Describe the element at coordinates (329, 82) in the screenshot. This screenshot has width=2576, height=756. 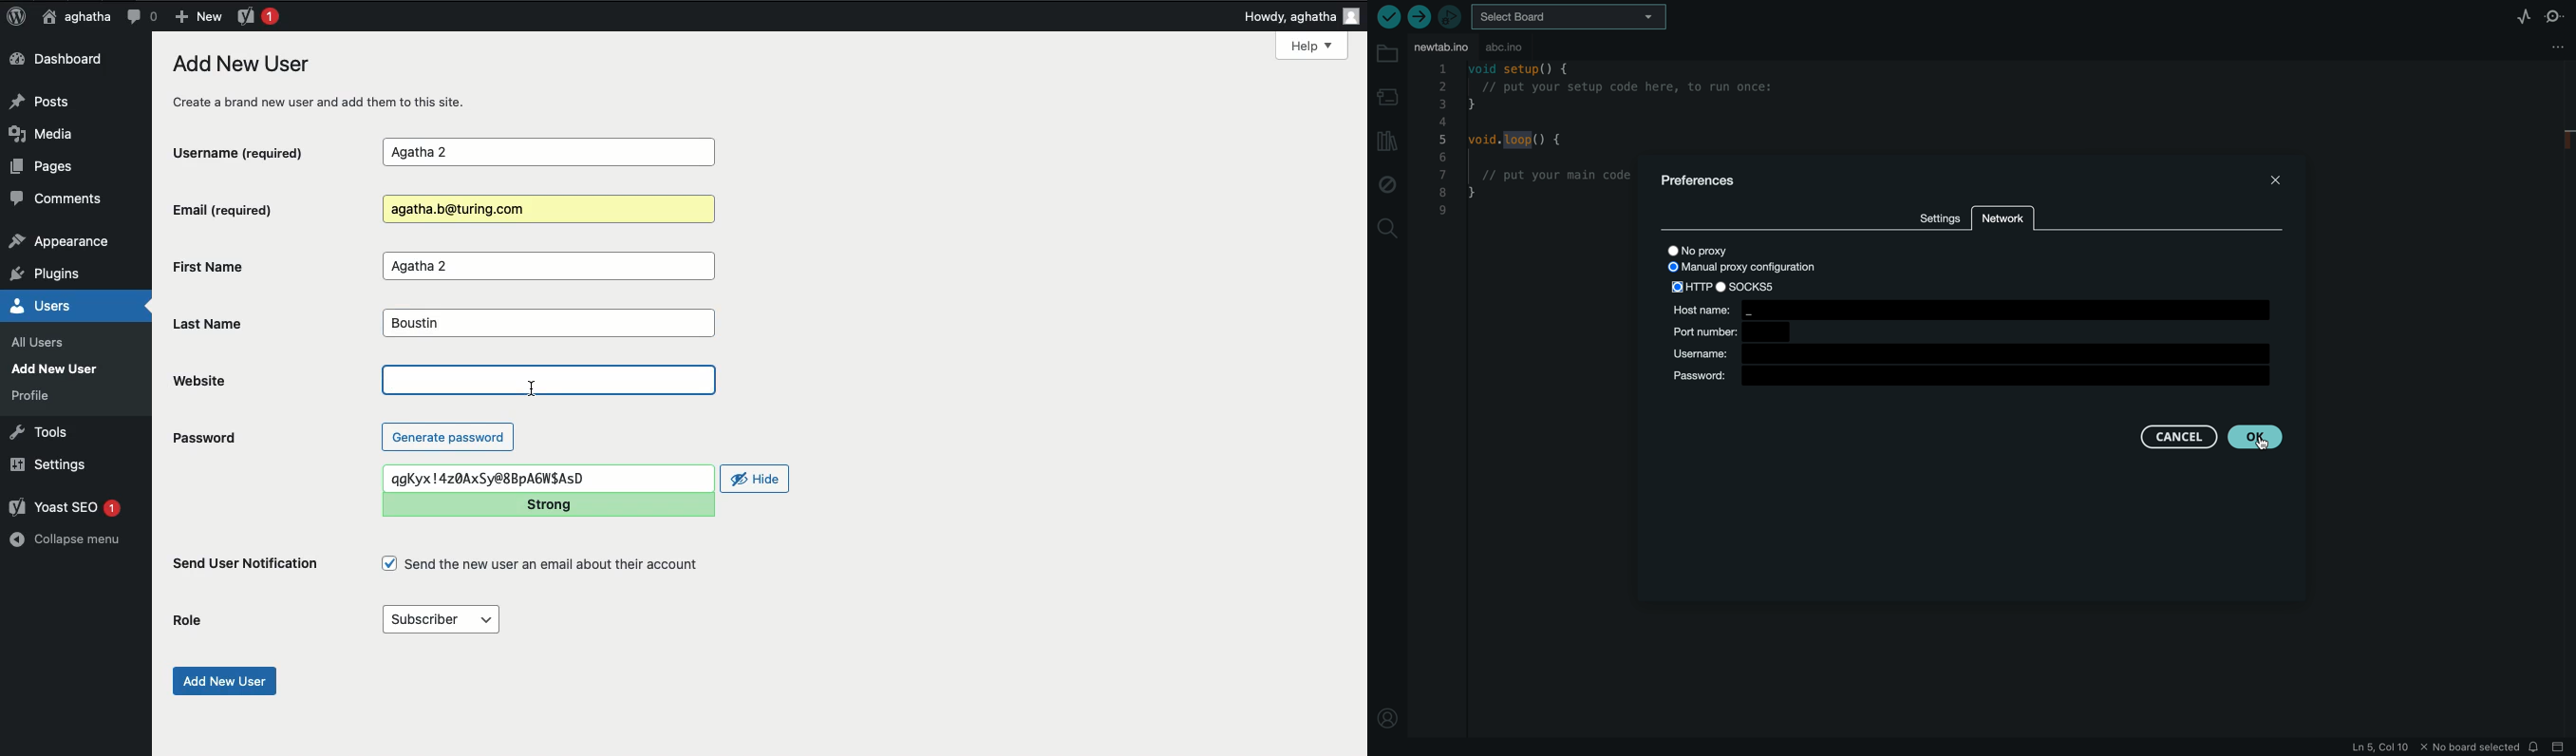
I see `Add new user create a brand new user and add them to this site.` at that location.